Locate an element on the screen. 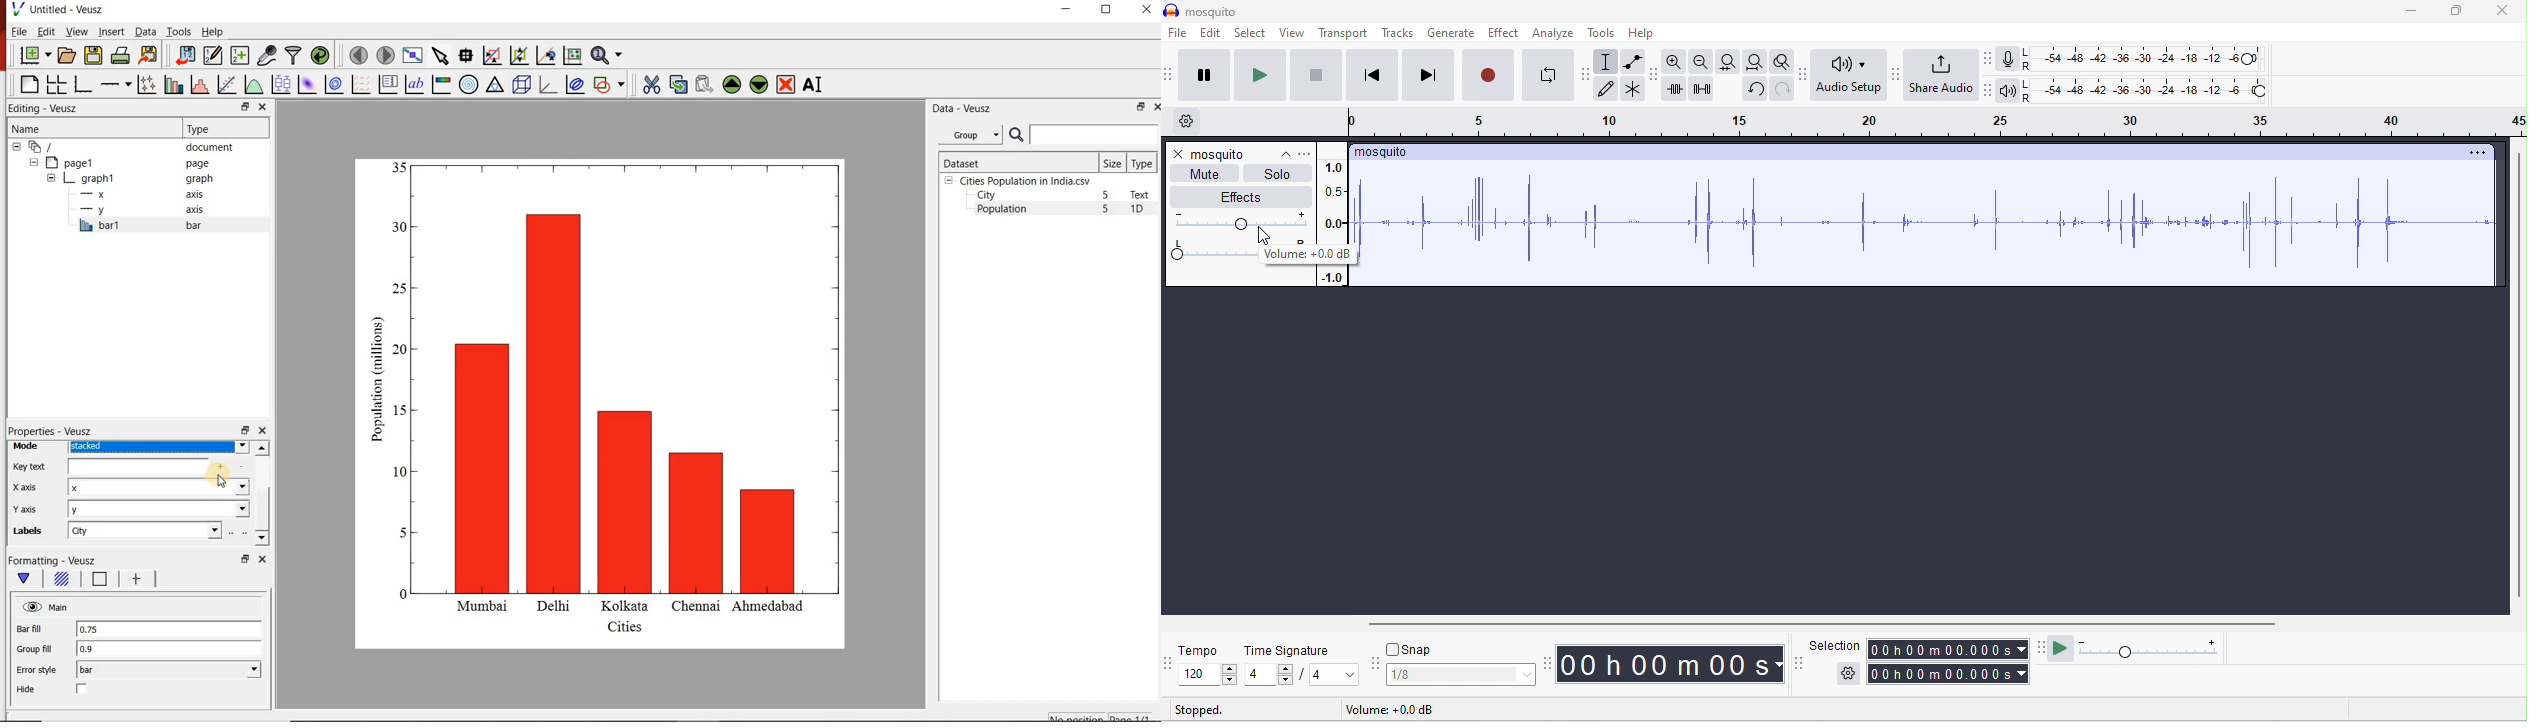 This screenshot has width=2548, height=728. view plot full screen is located at coordinates (413, 55).